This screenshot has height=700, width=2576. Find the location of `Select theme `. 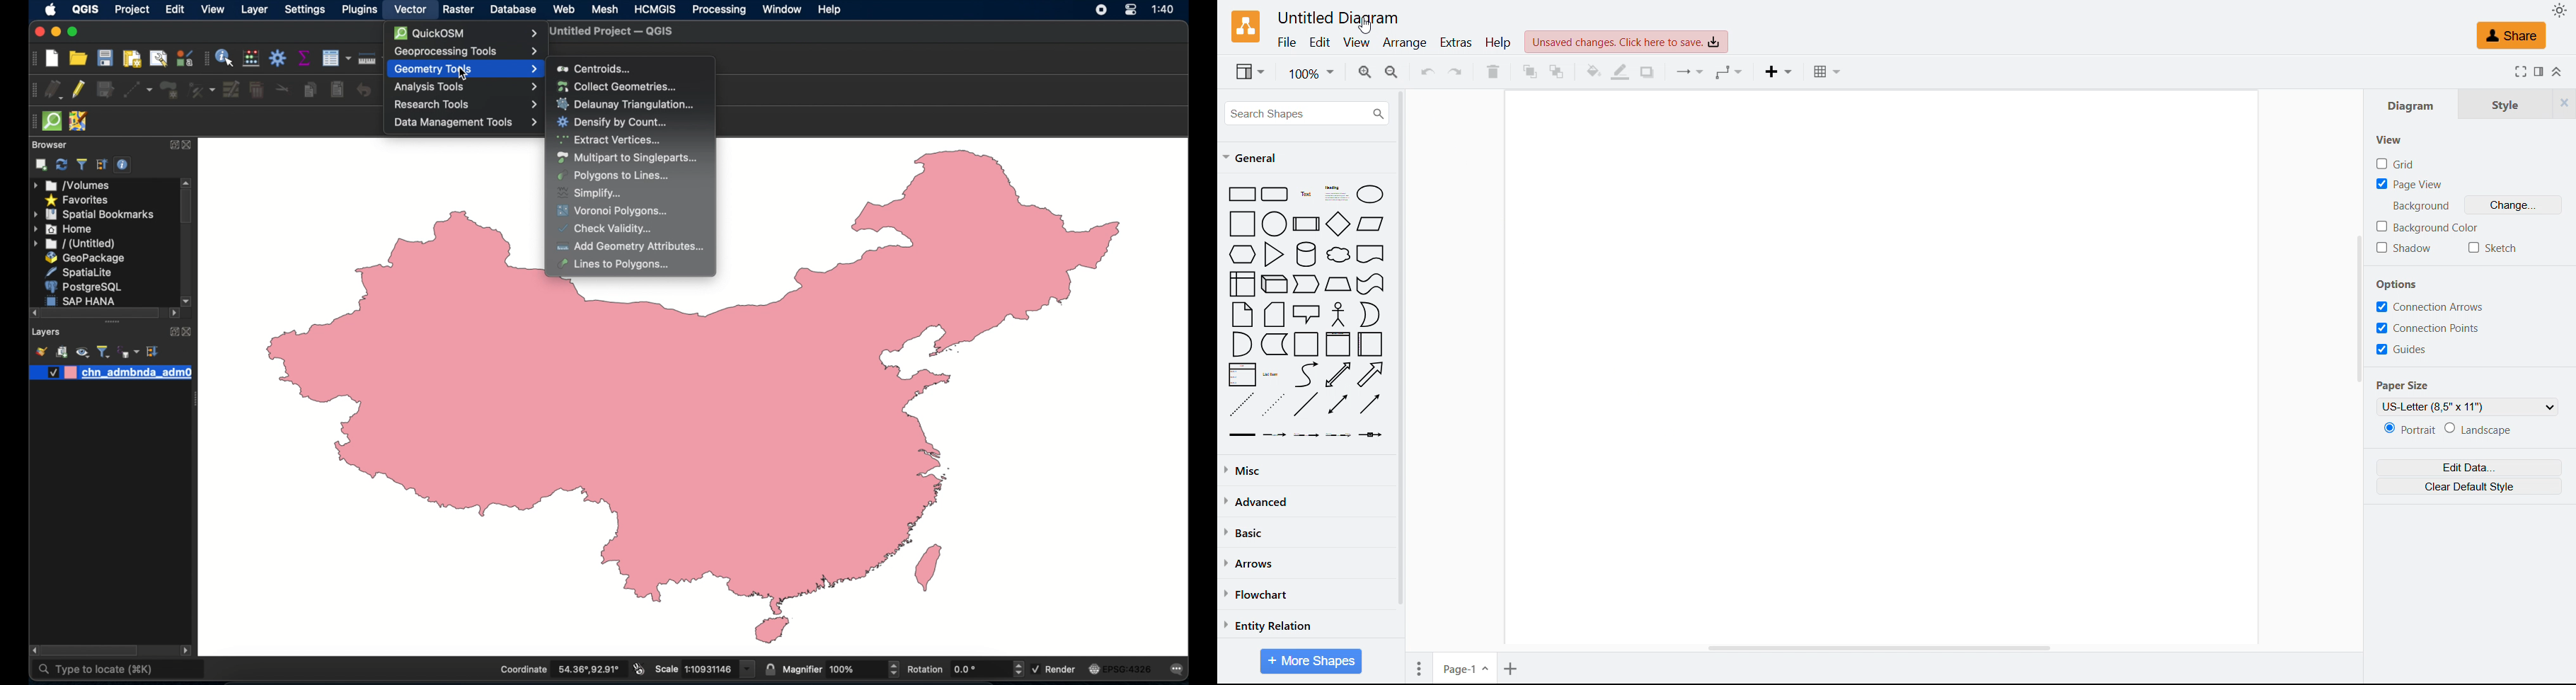

Select theme  is located at coordinates (2559, 11).